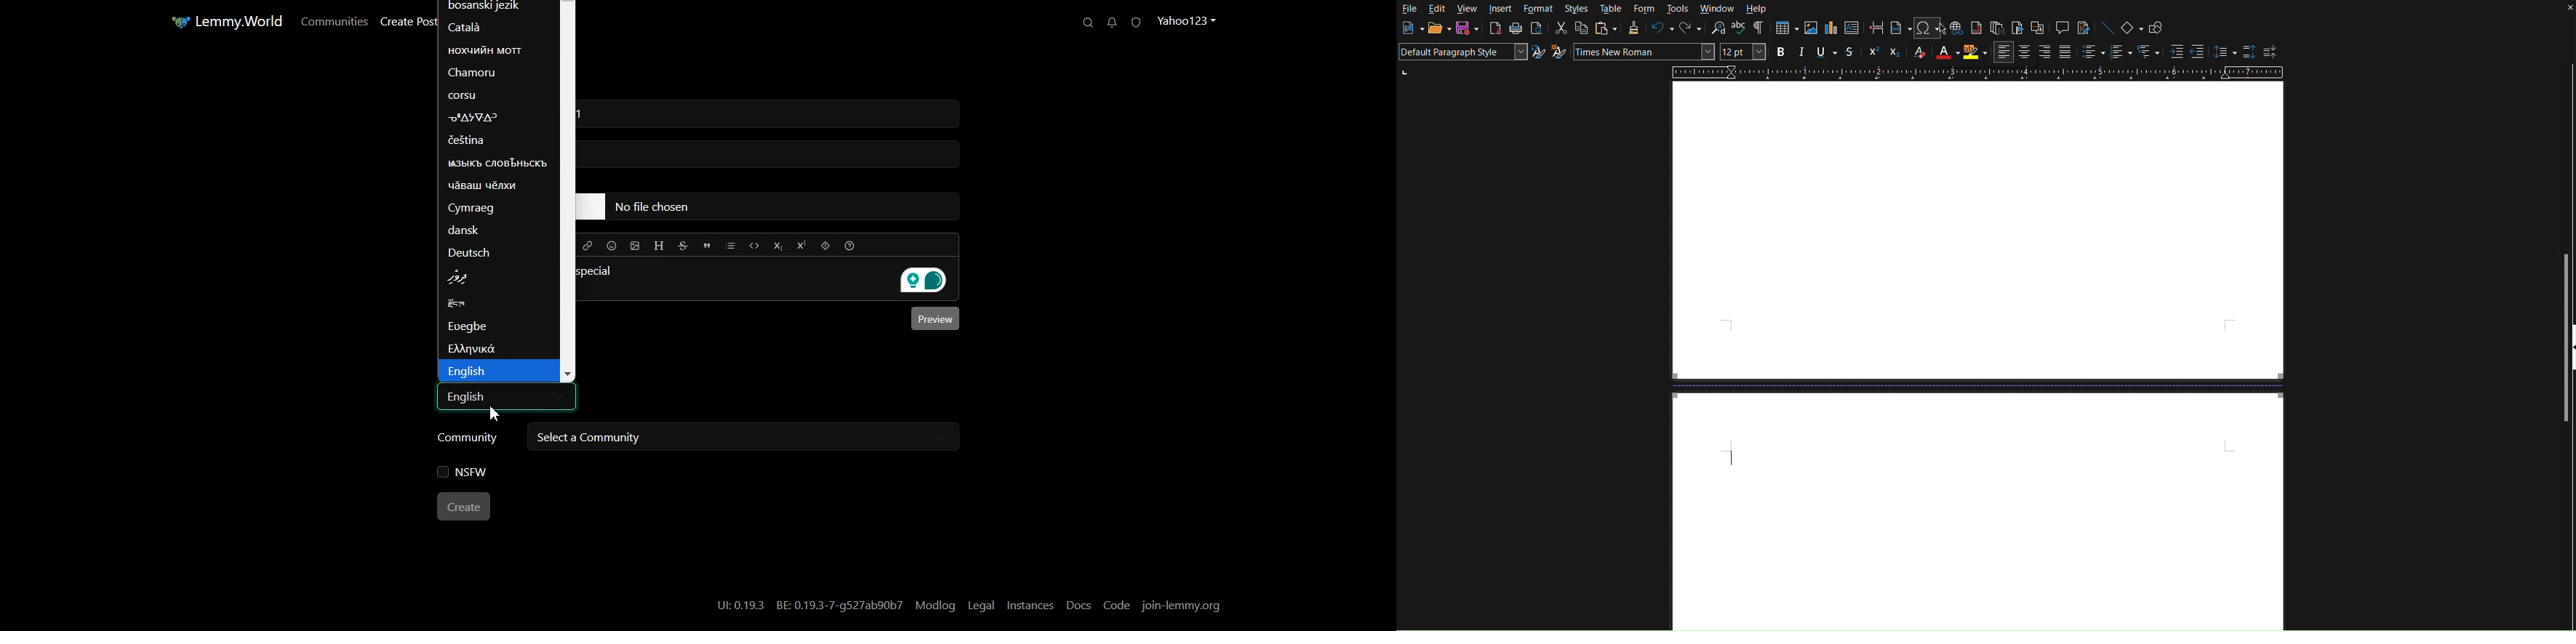  Describe the element at coordinates (2037, 28) in the screenshot. I see `Insert Cross Reference` at that location.